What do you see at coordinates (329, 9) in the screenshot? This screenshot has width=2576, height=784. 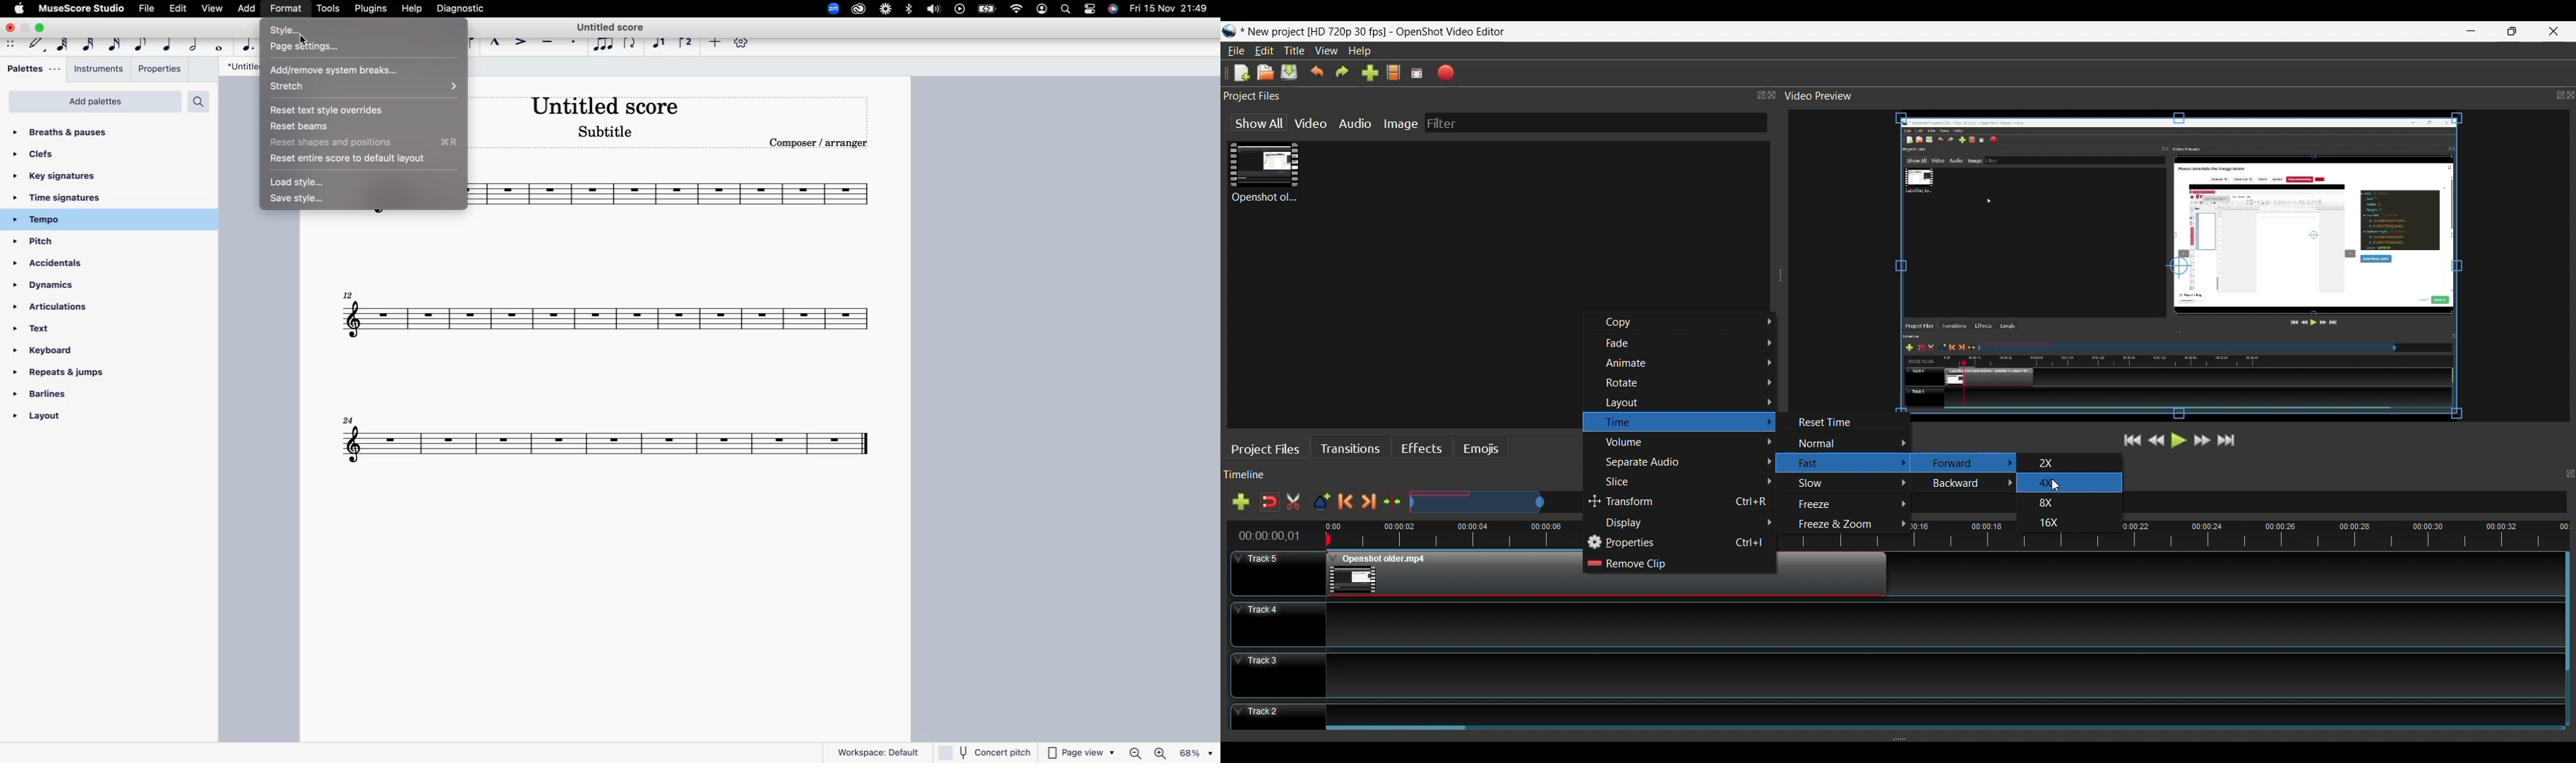 I see `tools` at bounding box center [329, 9].